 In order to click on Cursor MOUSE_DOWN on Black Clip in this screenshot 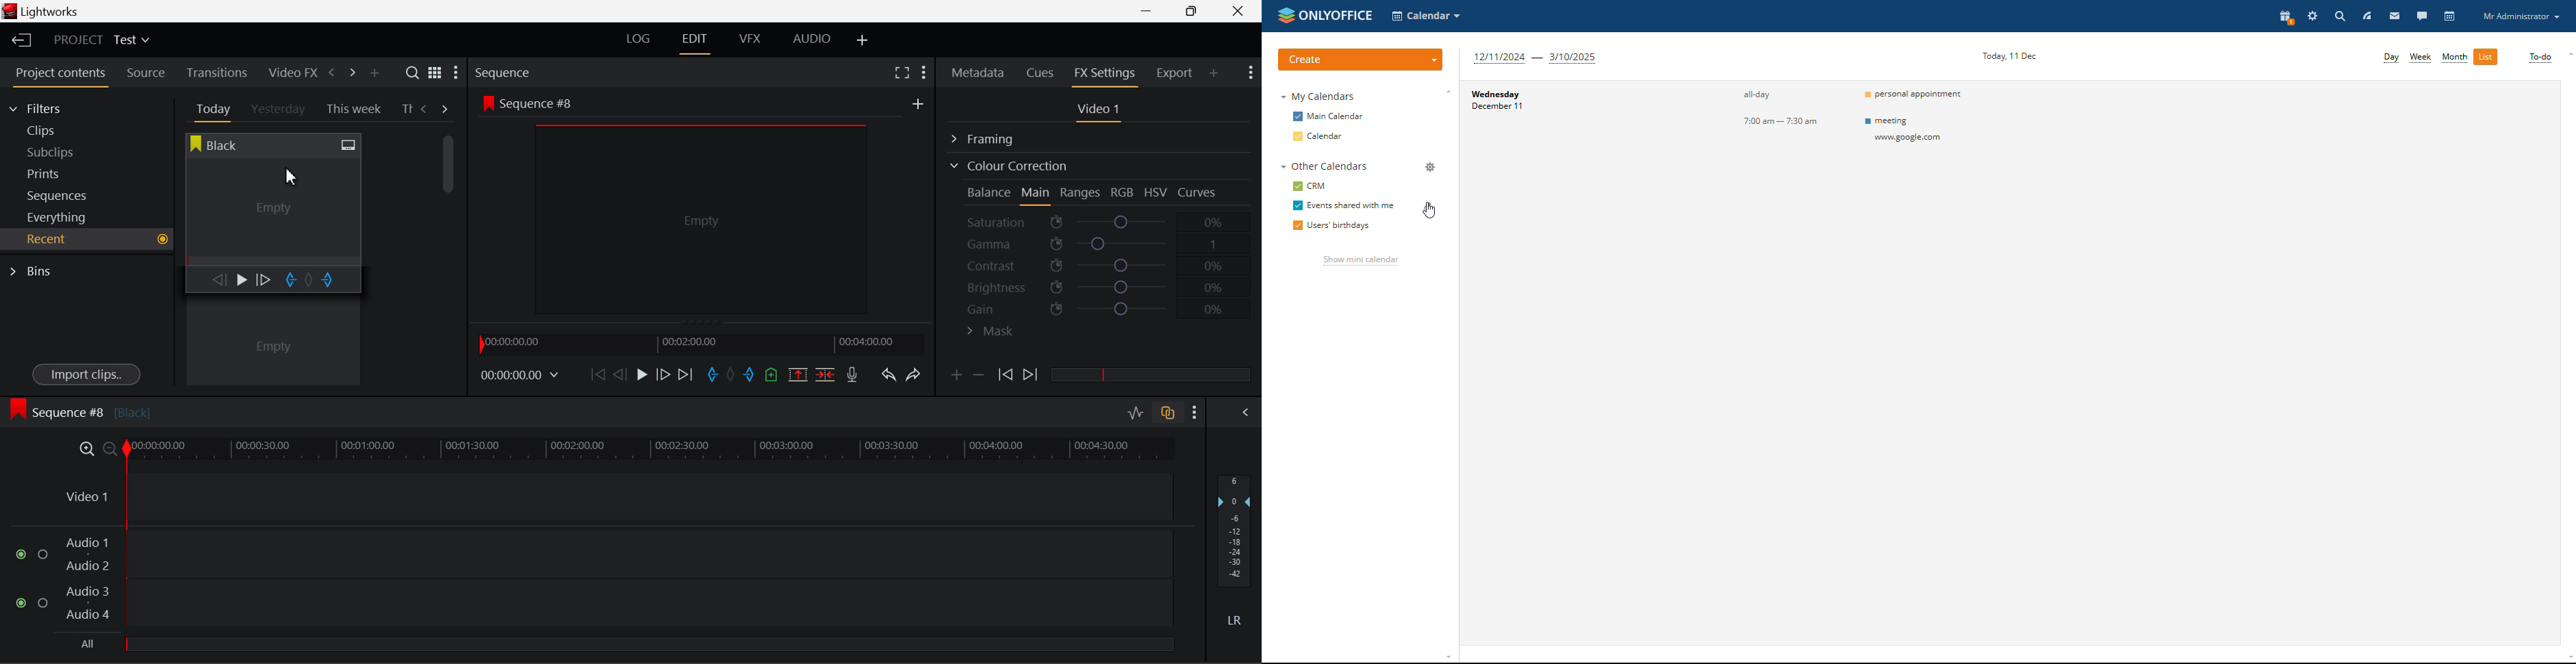, I will do `click(272, 212)`.